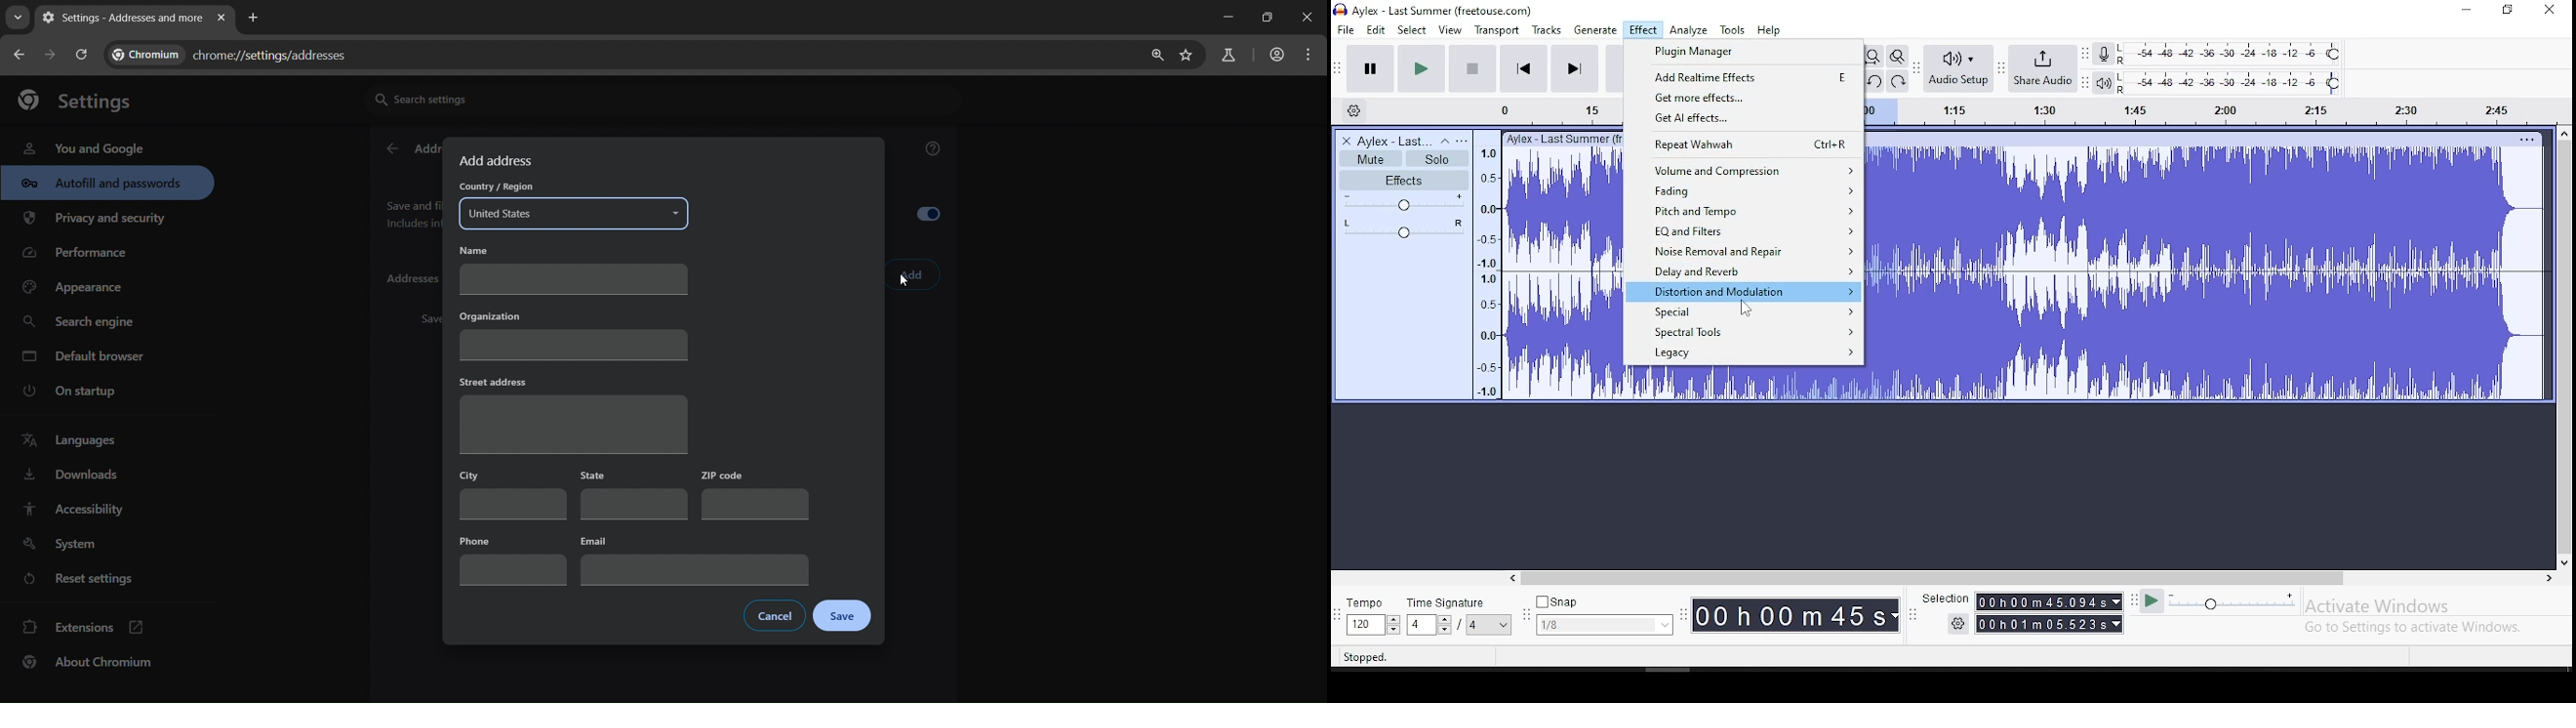  What do you see at coordinates (2236, 53) in the screenshot?
I see `recording level` at bounding box center [2236, 53].